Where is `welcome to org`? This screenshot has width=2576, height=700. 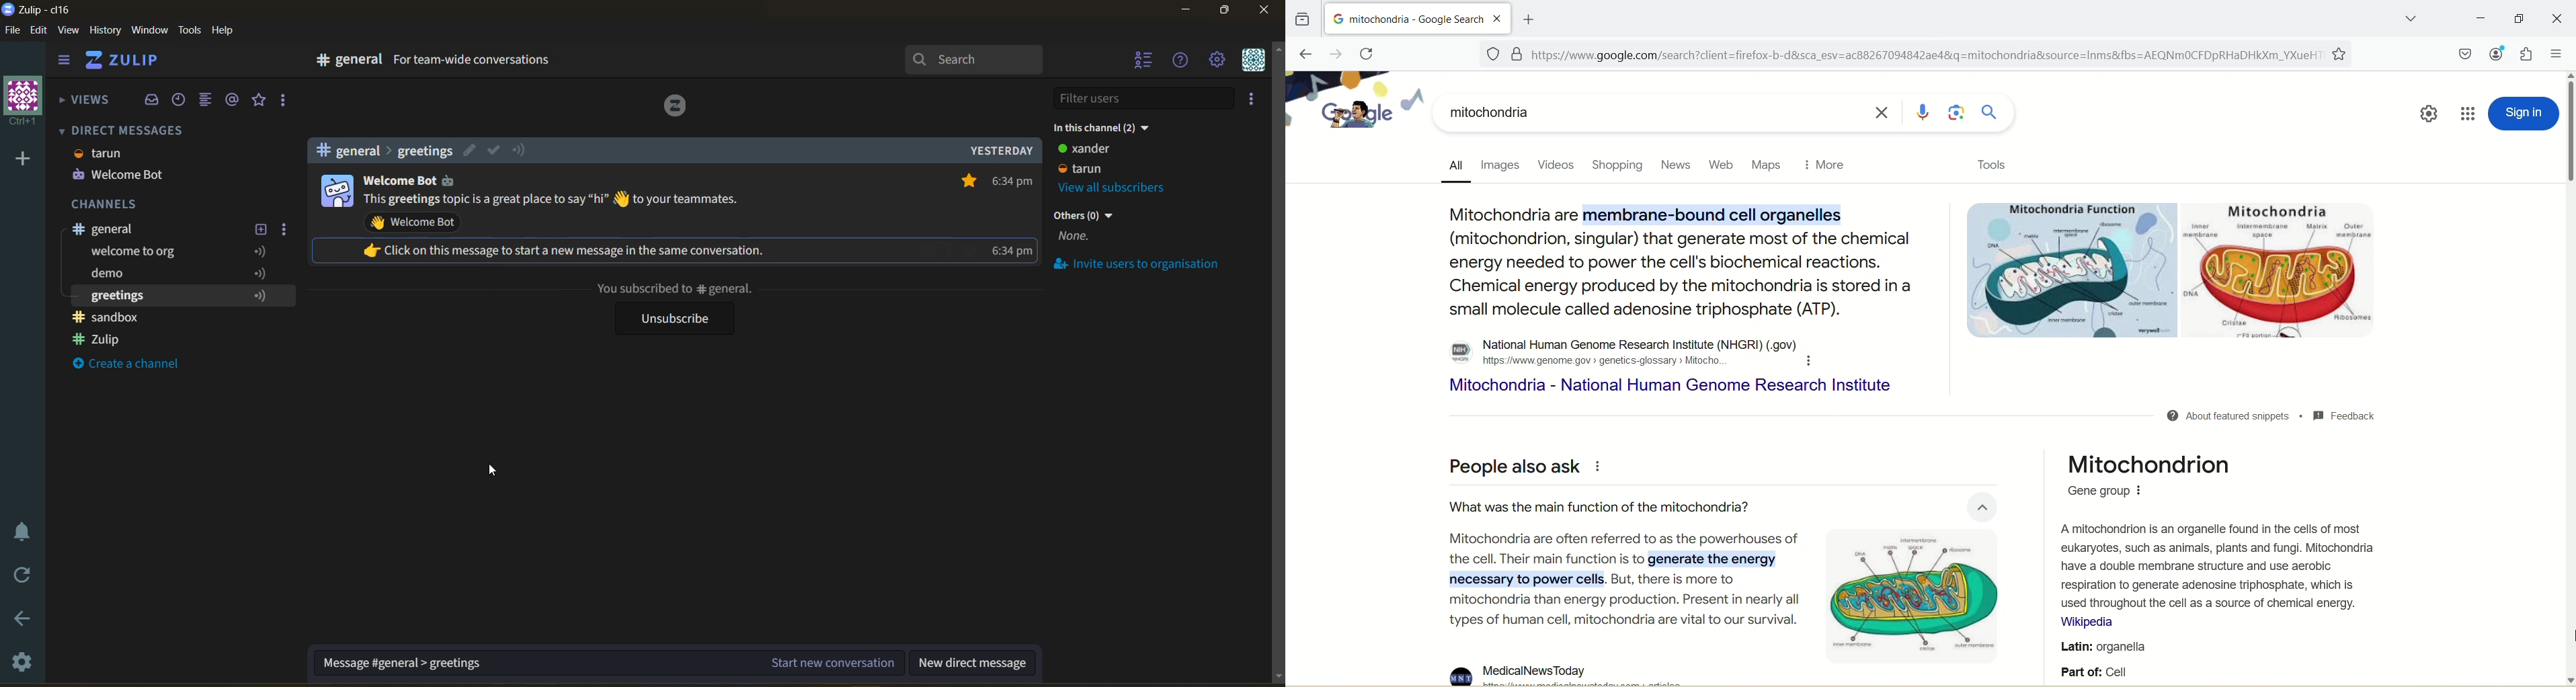 welcome to org is located at coordinates (137, 252).